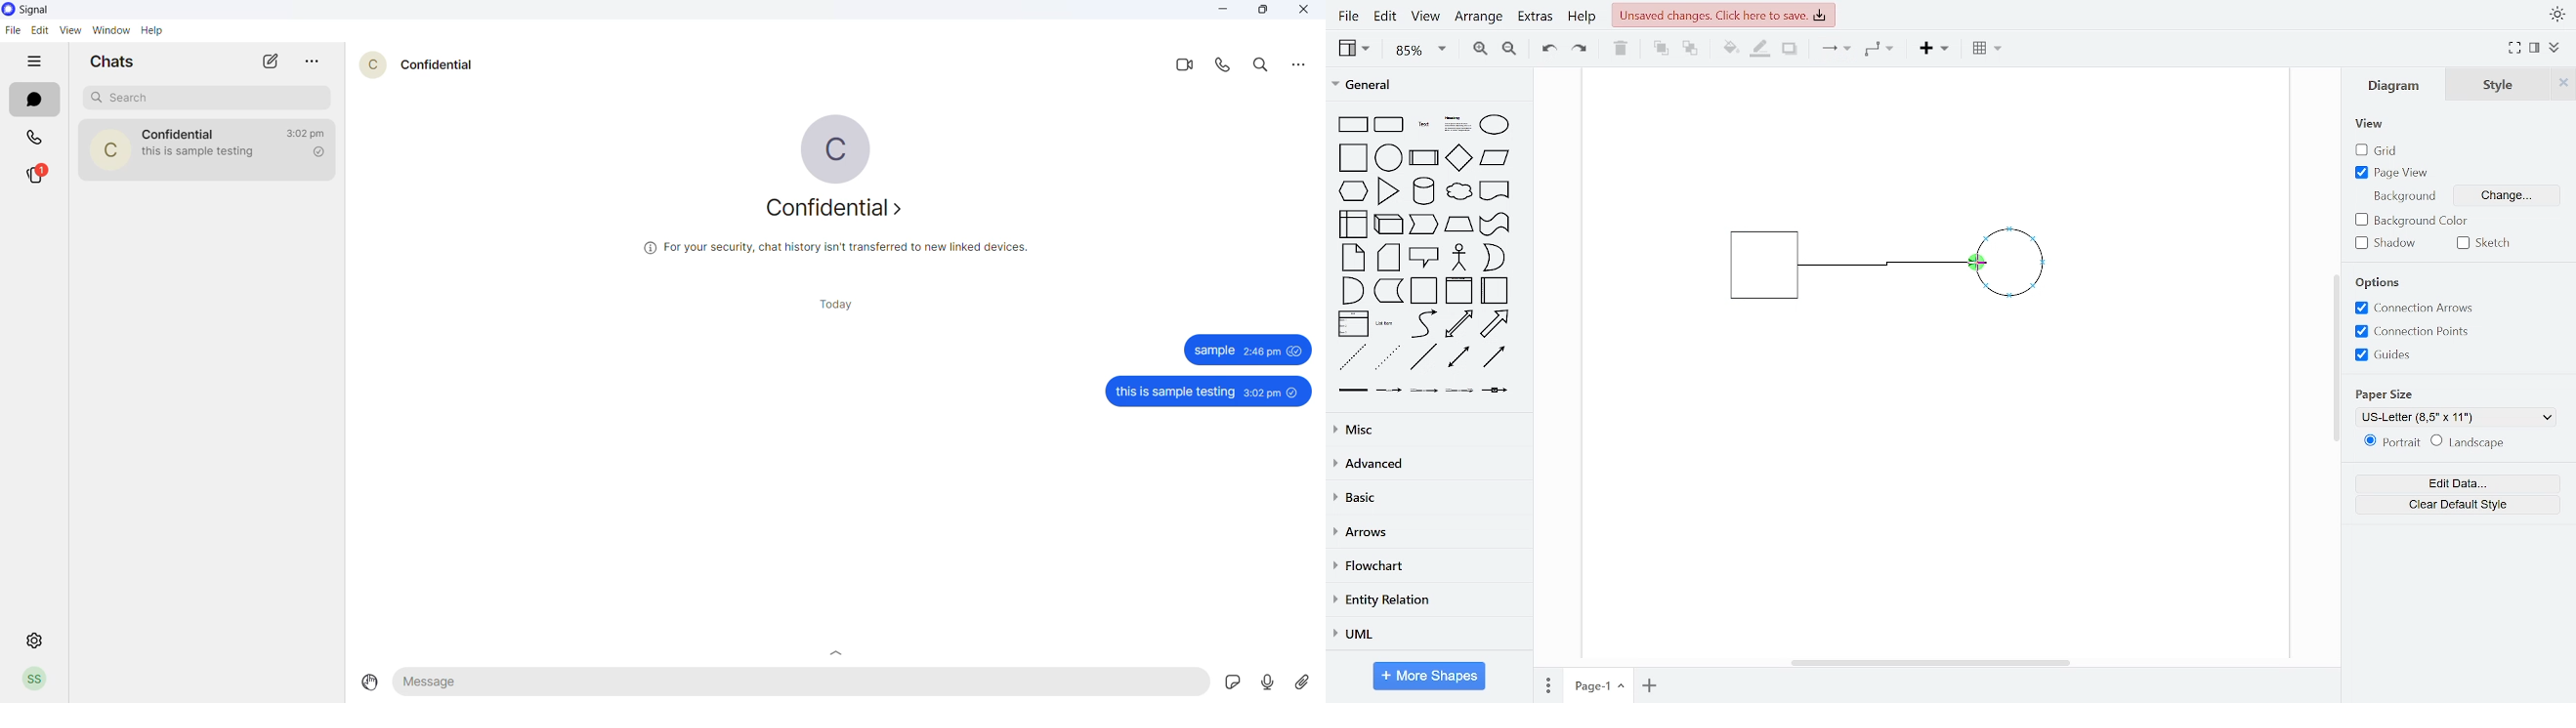 This screenshot has height=728, width=2576. I want to click on flowchart, so click(1425, 567).